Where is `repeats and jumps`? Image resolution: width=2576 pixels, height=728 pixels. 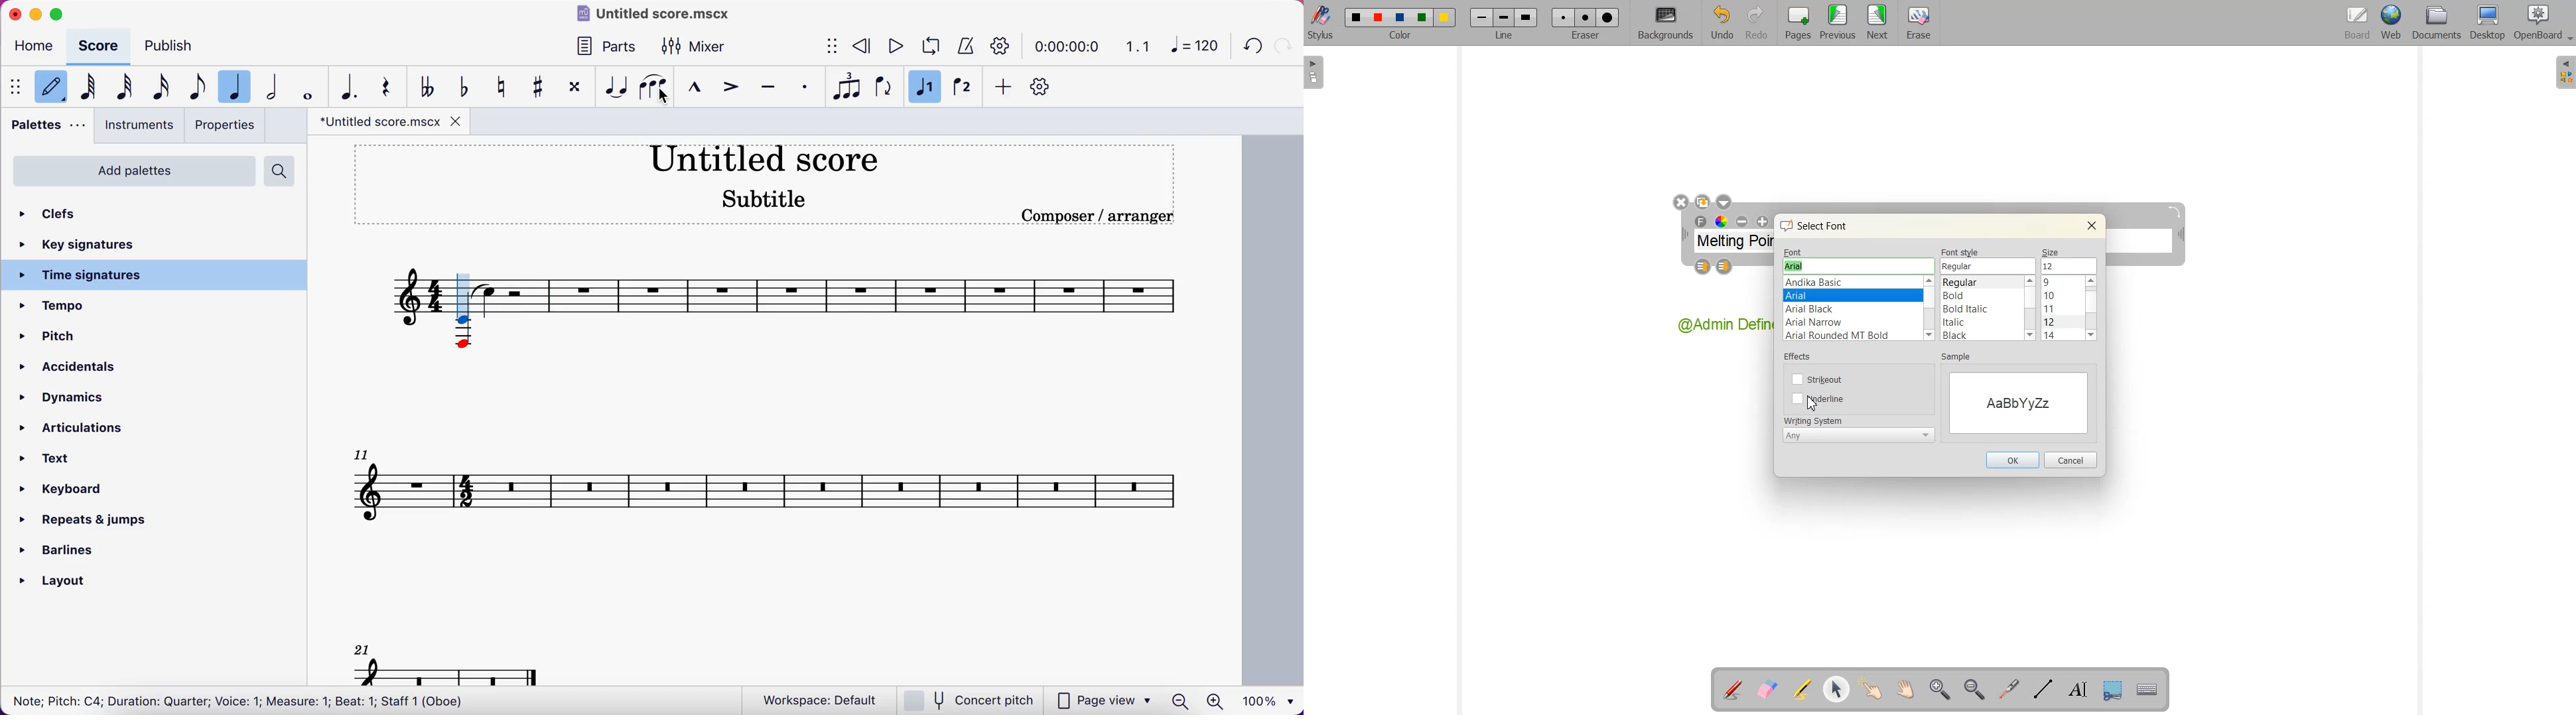
repeats and jumps is located at coordinates (86, 520).